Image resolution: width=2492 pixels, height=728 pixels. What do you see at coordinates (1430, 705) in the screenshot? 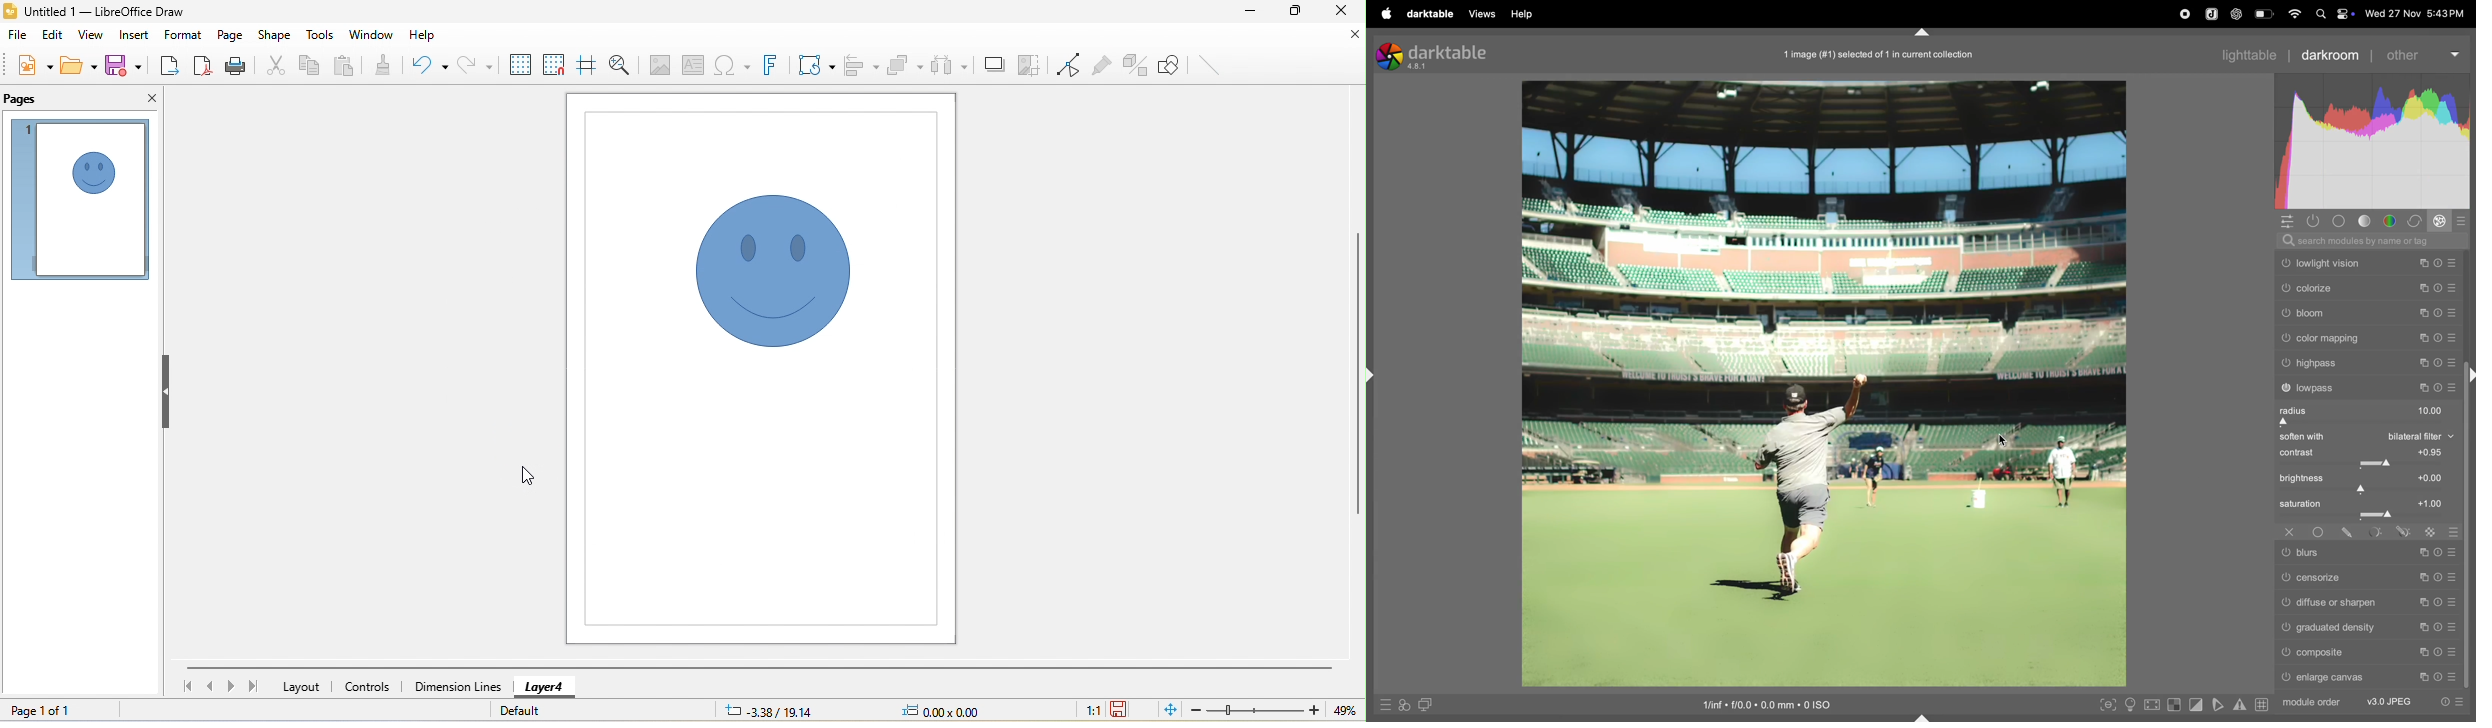
I see `display second dark room image window` at bounding box center [1430, 705].